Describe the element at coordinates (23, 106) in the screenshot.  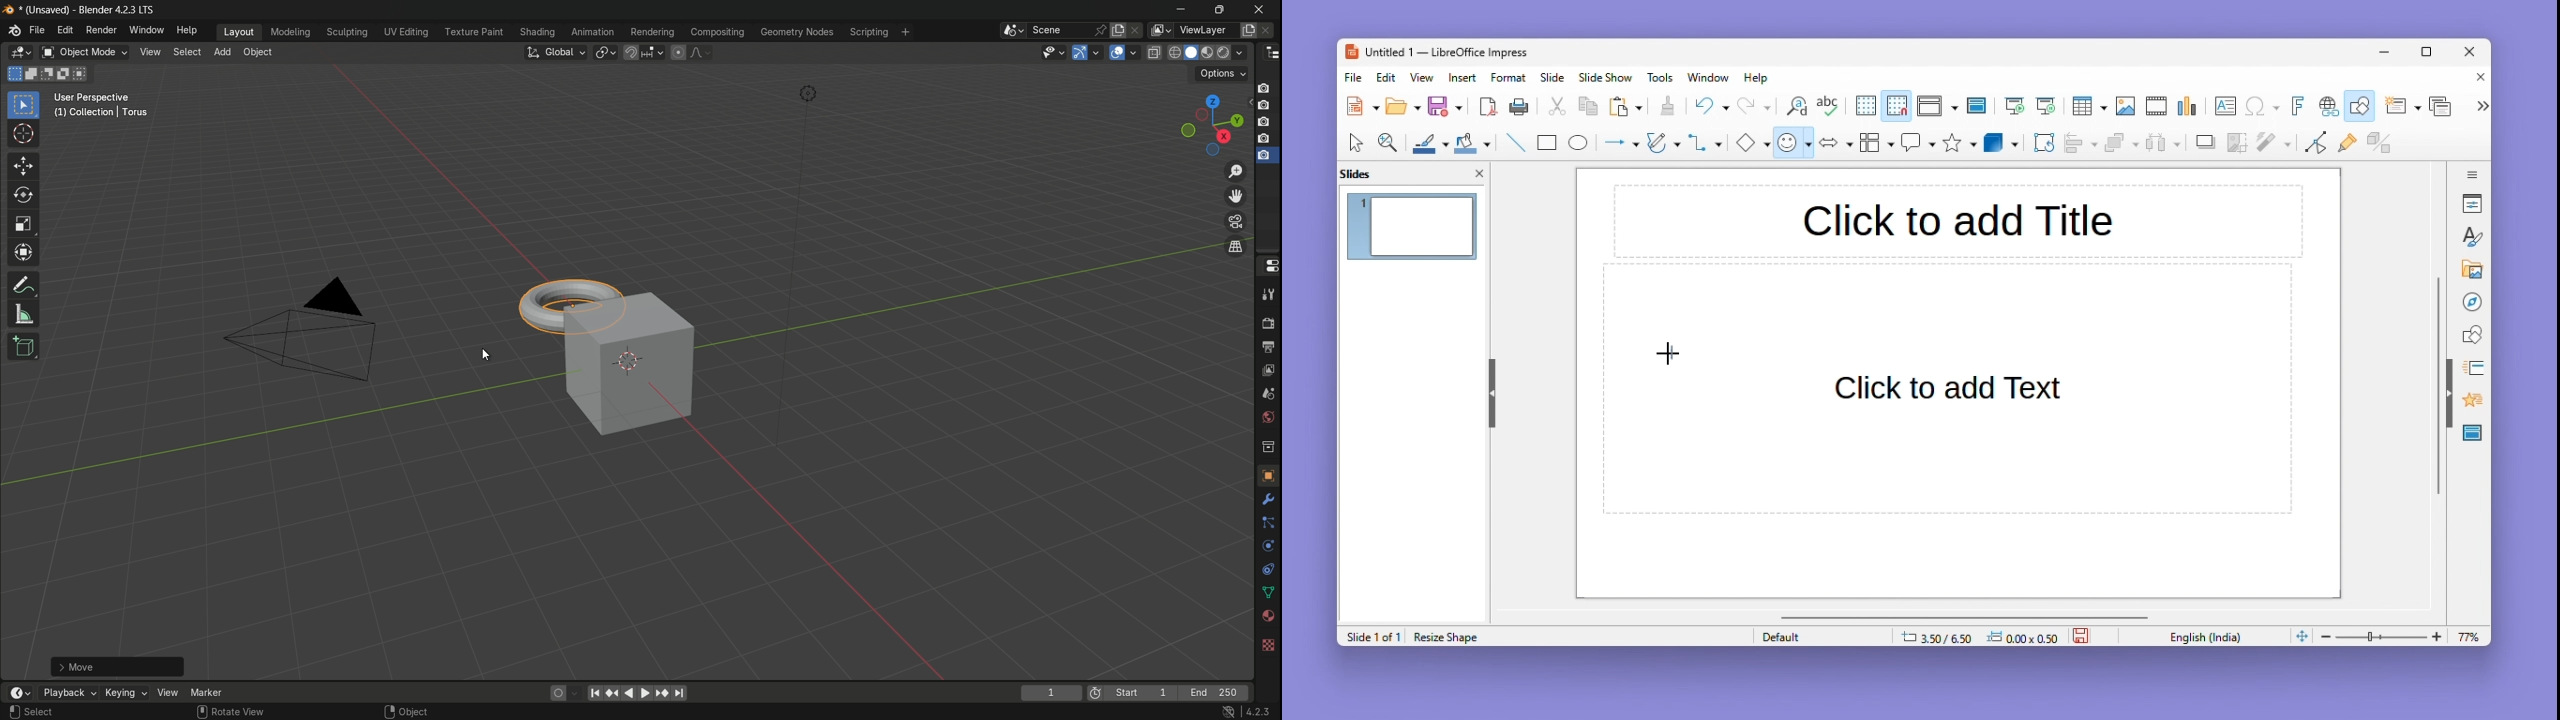
I see `select` at that location.